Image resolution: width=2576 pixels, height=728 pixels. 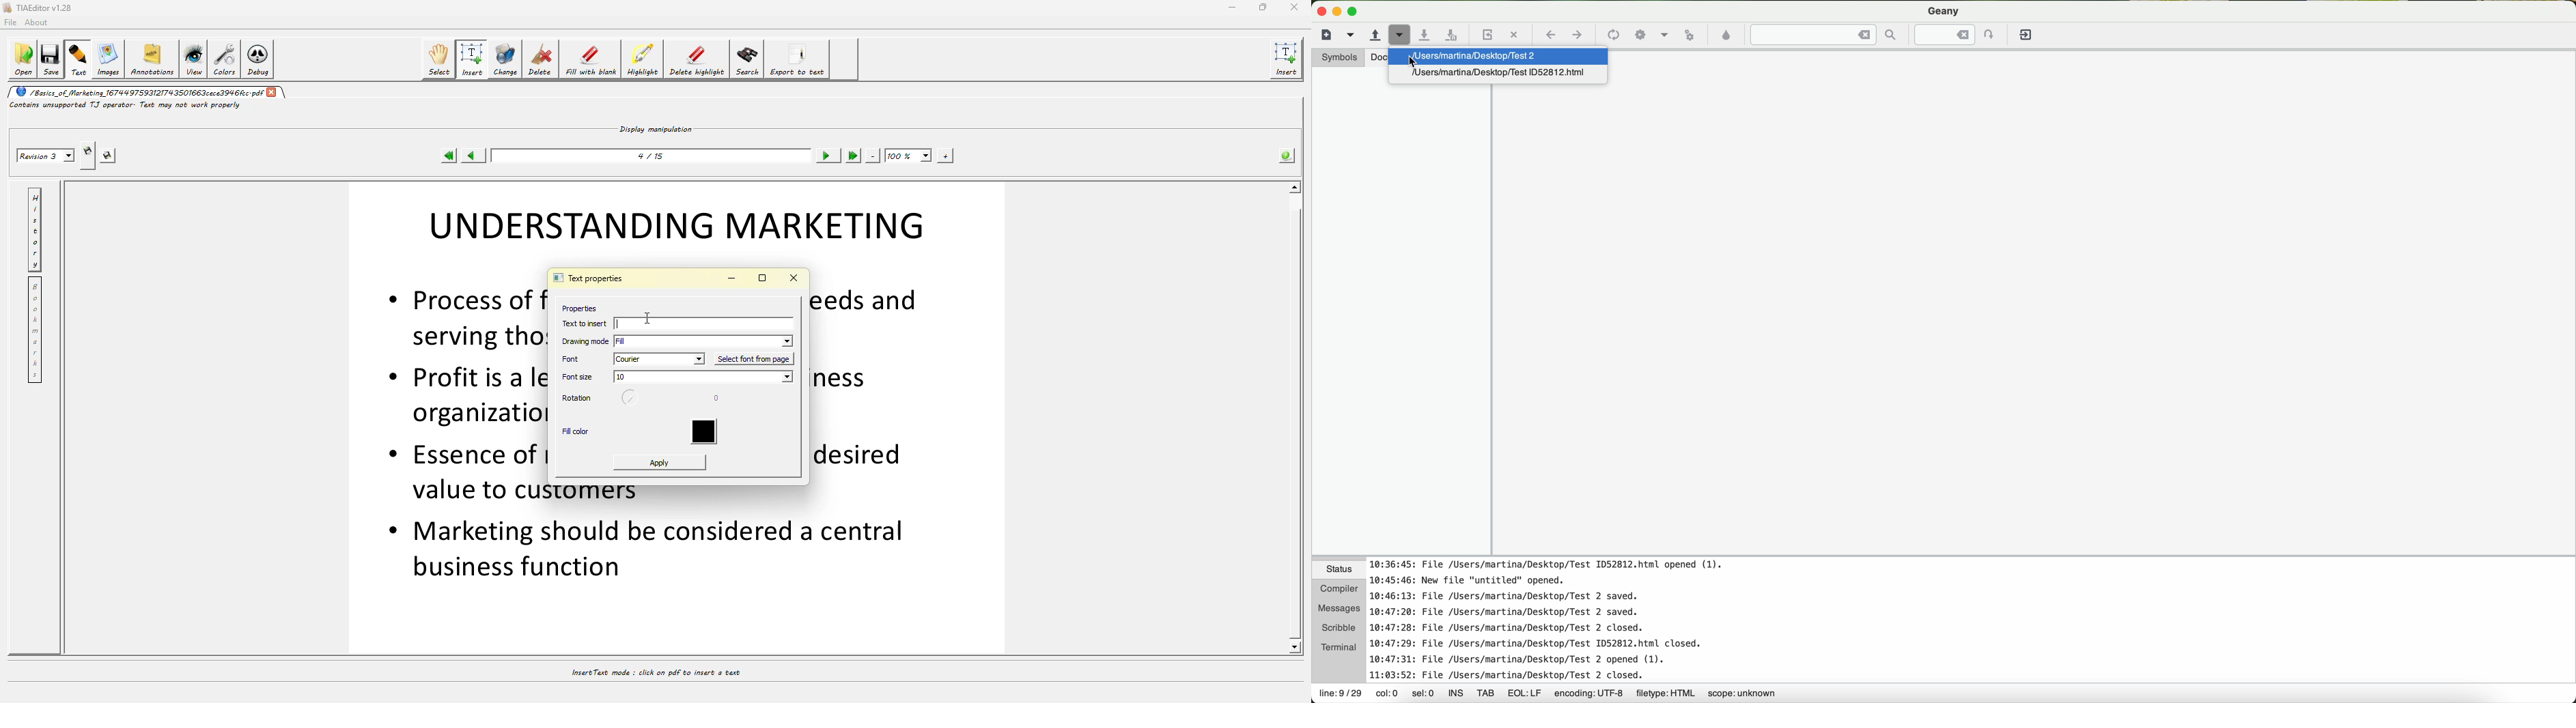 What do you see at coordinates (1486, 36) in the screenshot?
I see `reload the current file from diskl` at bounding box center [1486, 36].